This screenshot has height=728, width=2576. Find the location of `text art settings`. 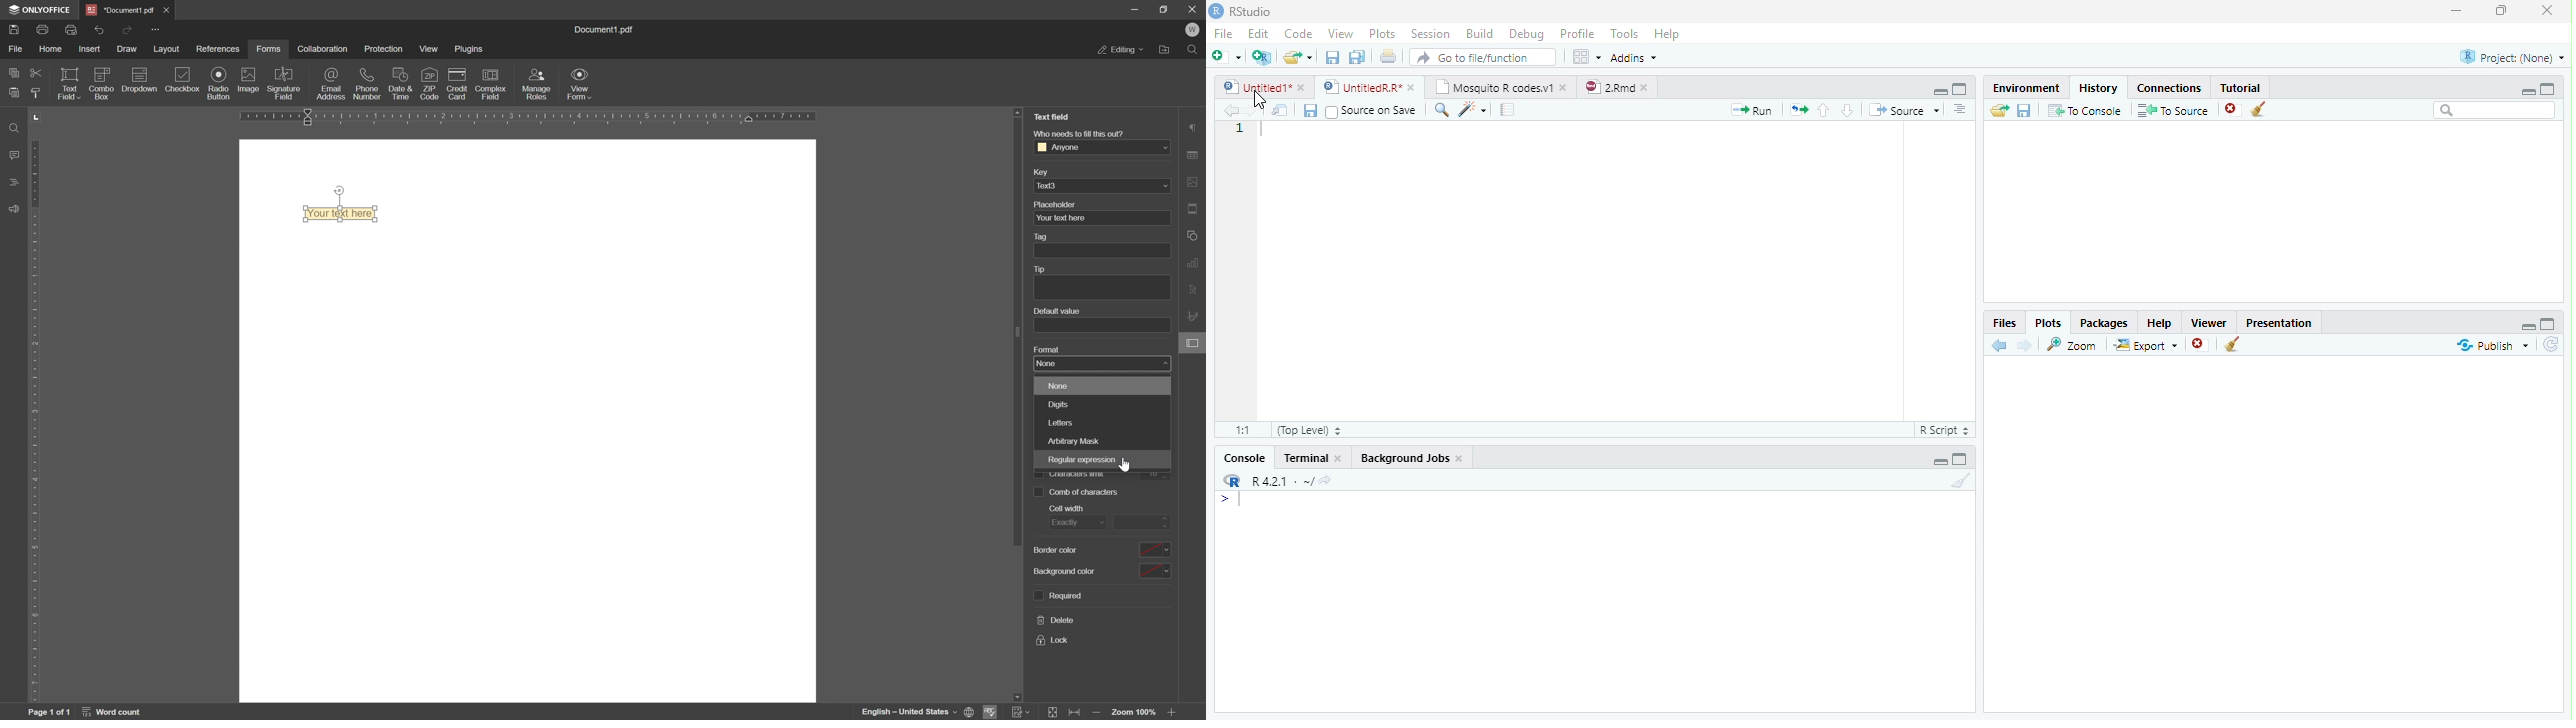

text art settings is located at coordinates (1195, 291).